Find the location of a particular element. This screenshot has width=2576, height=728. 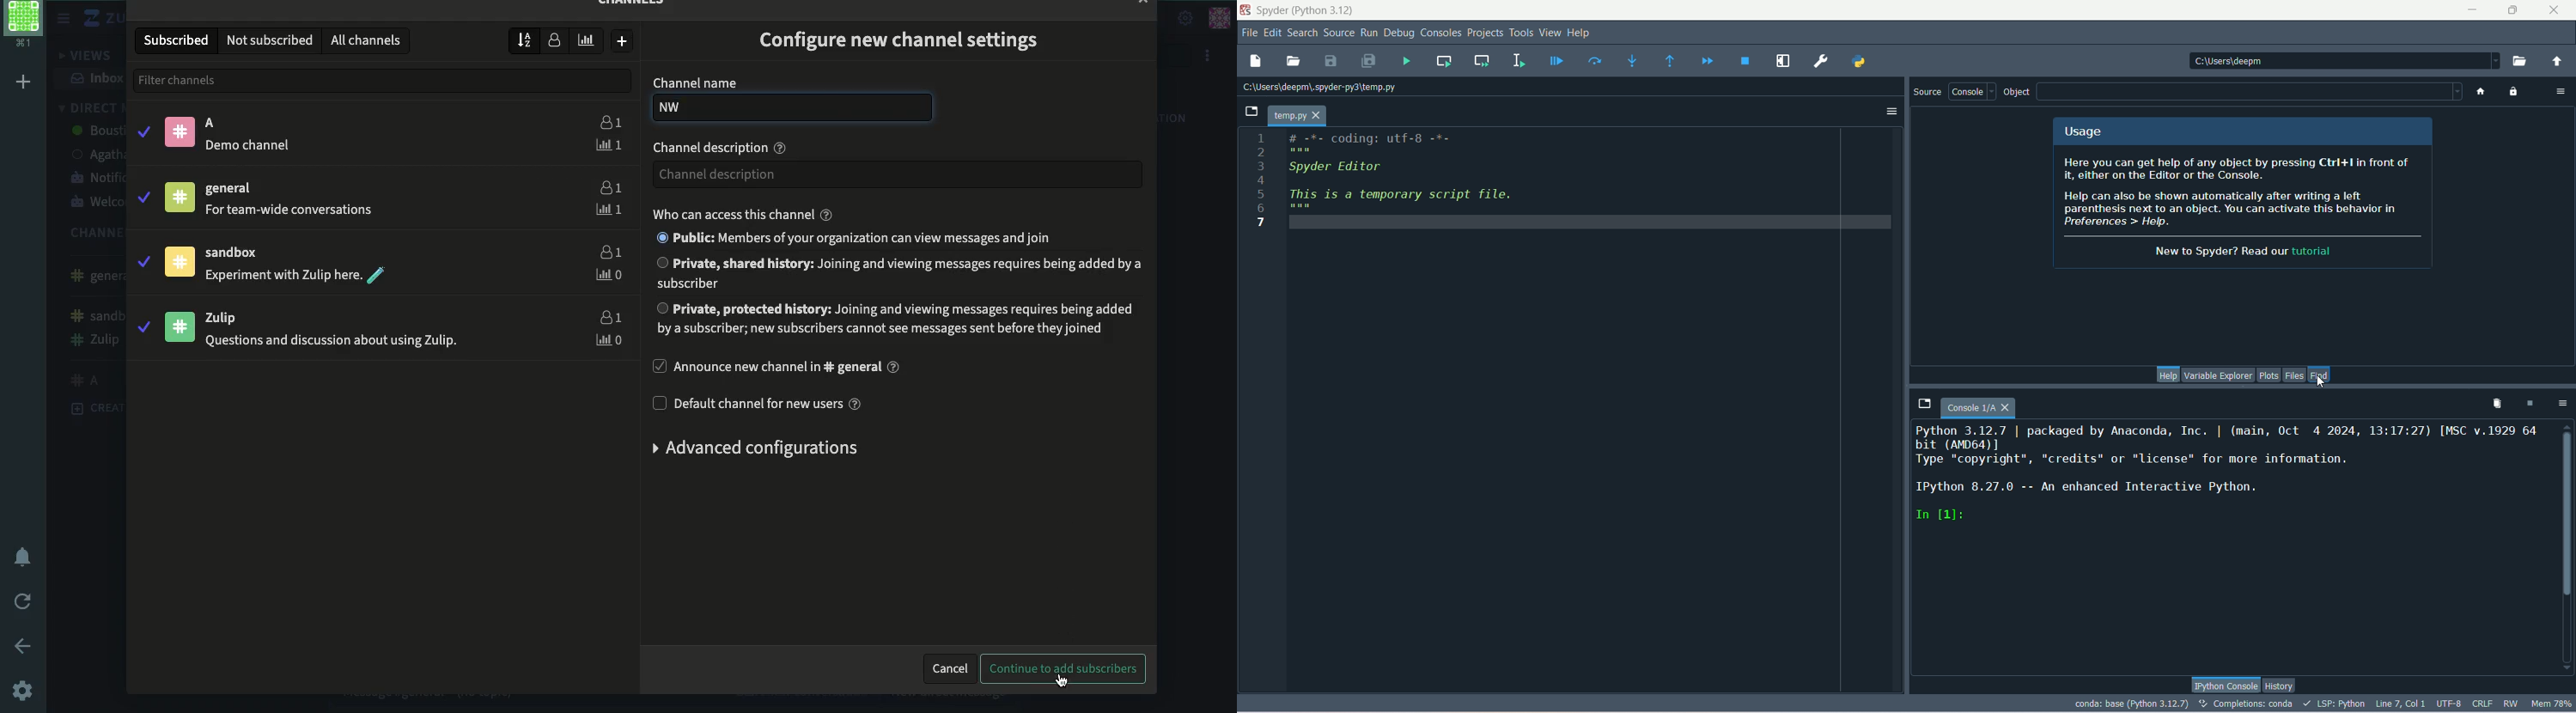

tutorial link is located at coordinates (2309, 251).